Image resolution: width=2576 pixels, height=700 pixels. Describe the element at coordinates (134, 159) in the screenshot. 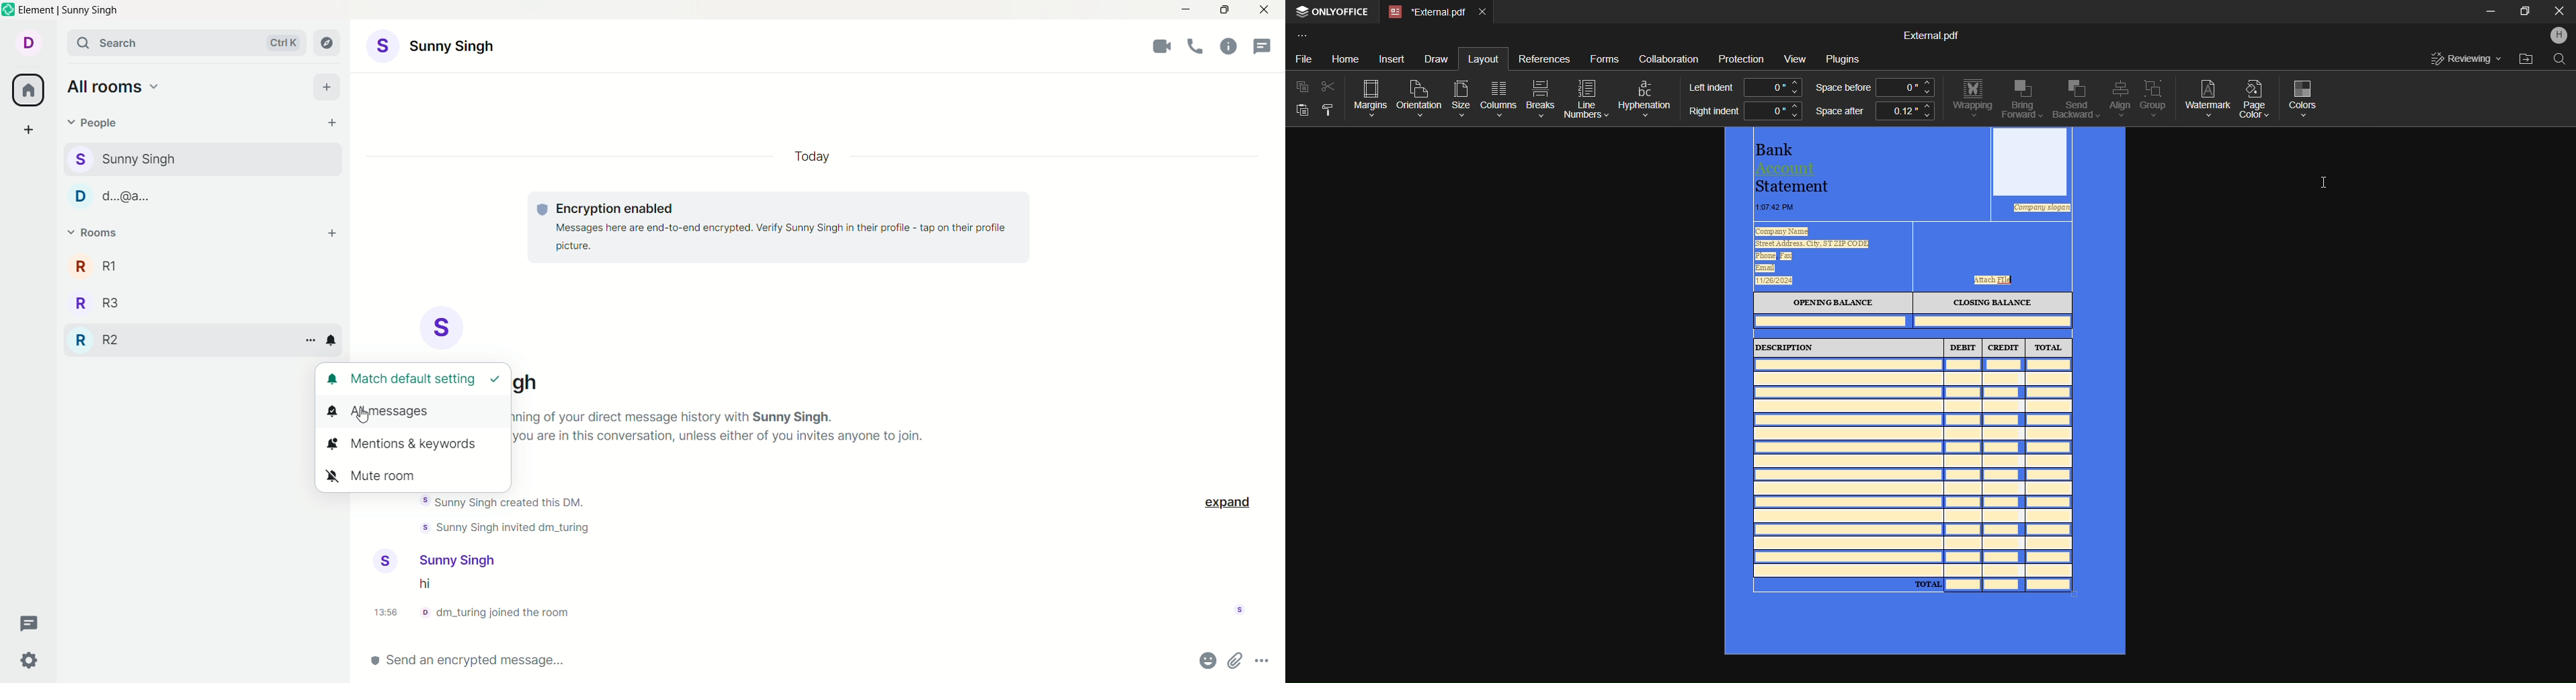

I see `s` at that location.